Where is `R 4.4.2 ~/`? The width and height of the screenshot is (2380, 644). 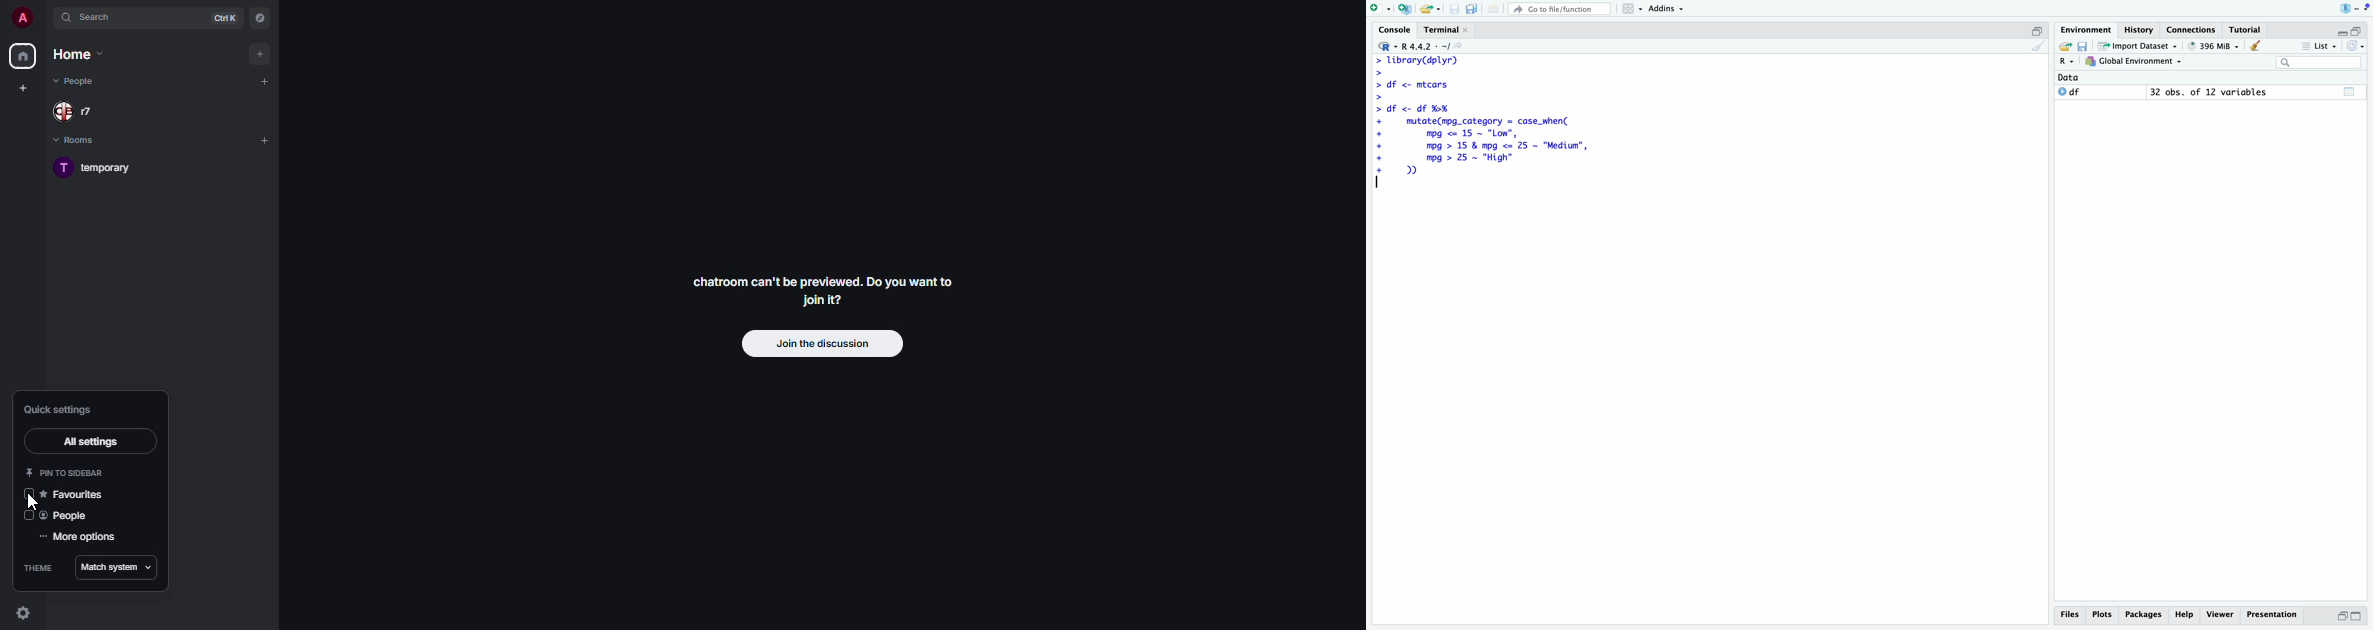 R 4.4.2 ~/ is located at coordinates (1427, 47).